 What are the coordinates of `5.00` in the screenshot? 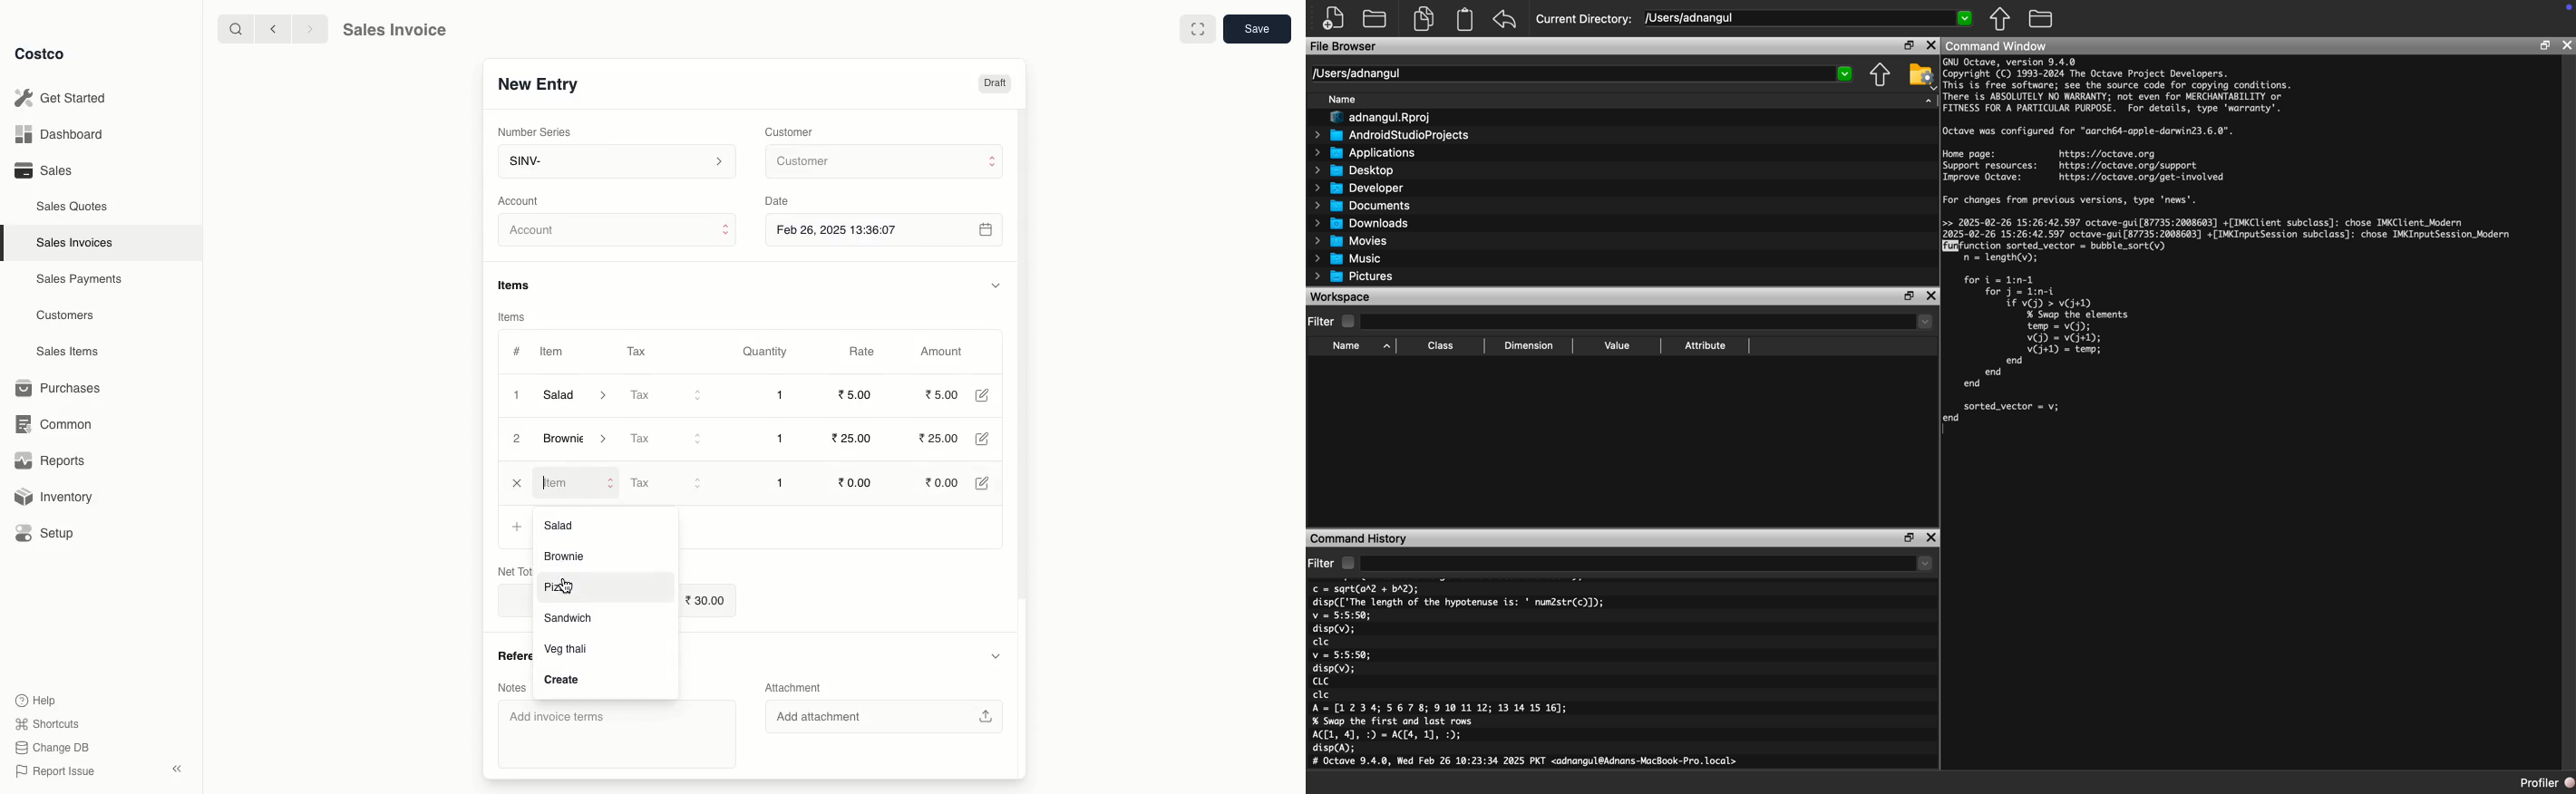 It's located at (942, 394).